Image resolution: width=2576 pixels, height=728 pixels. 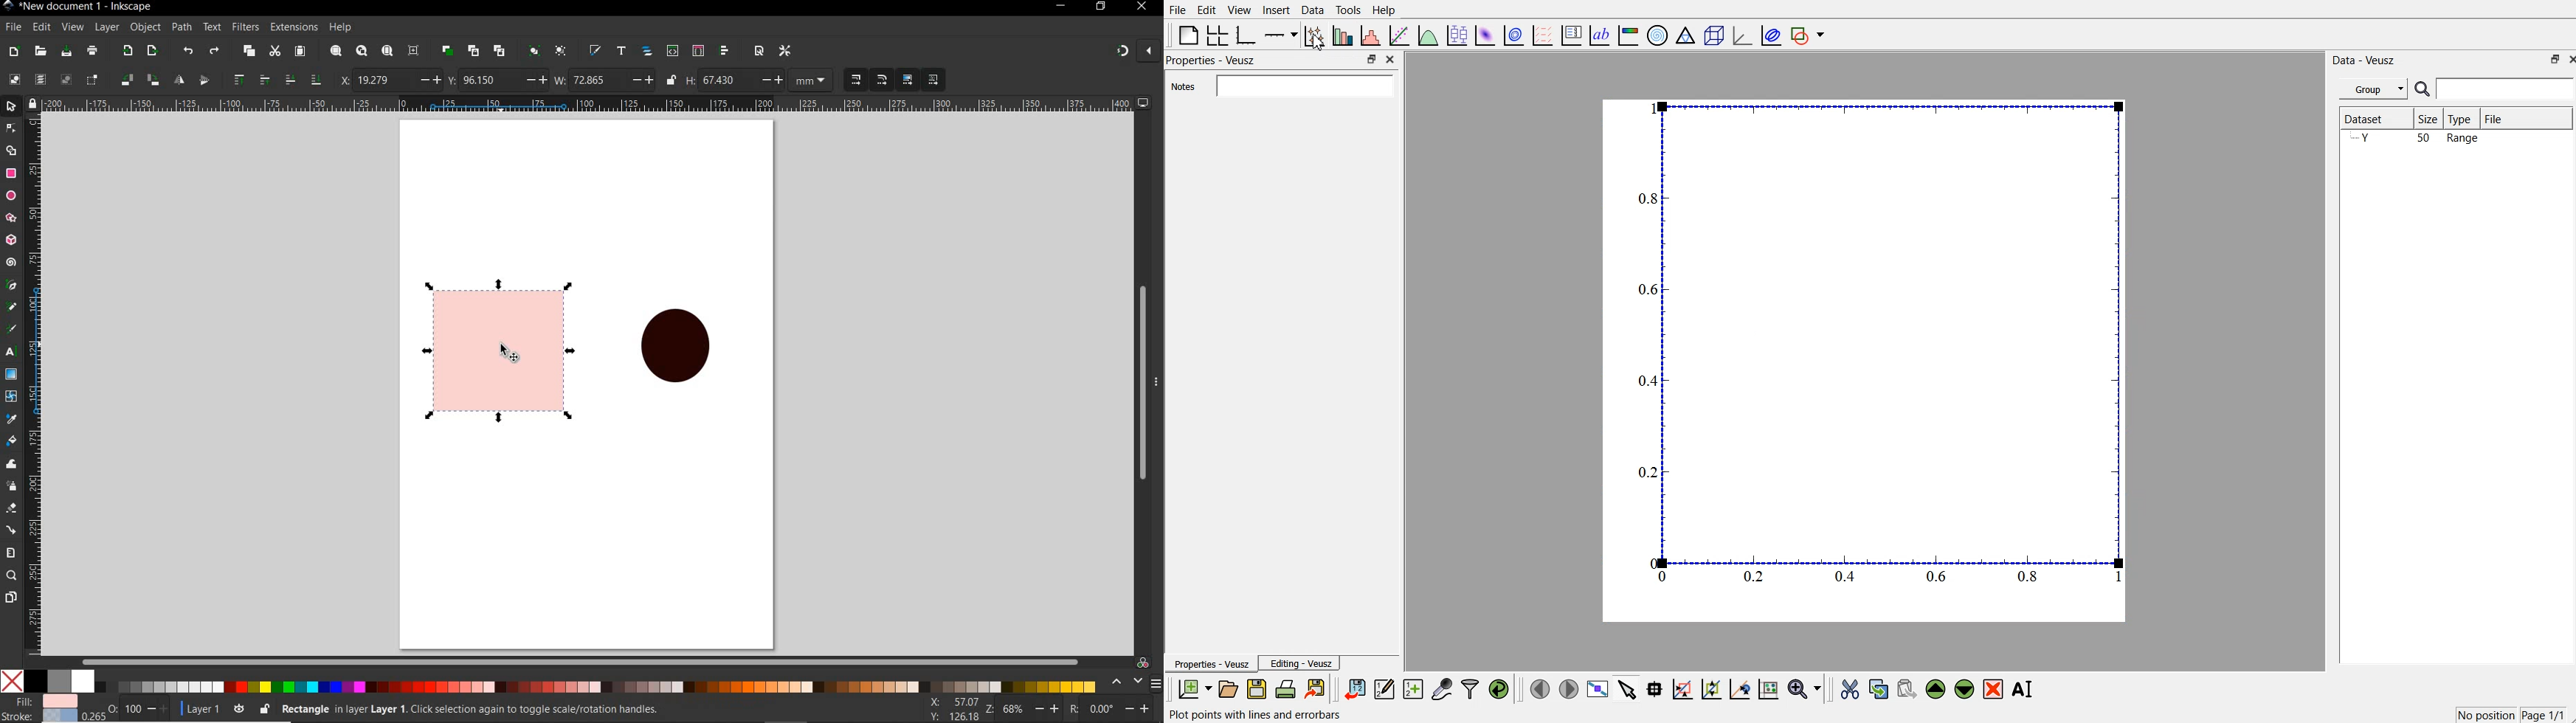 I want to click on Editing - Veusz, so click(x=1302, y=663).